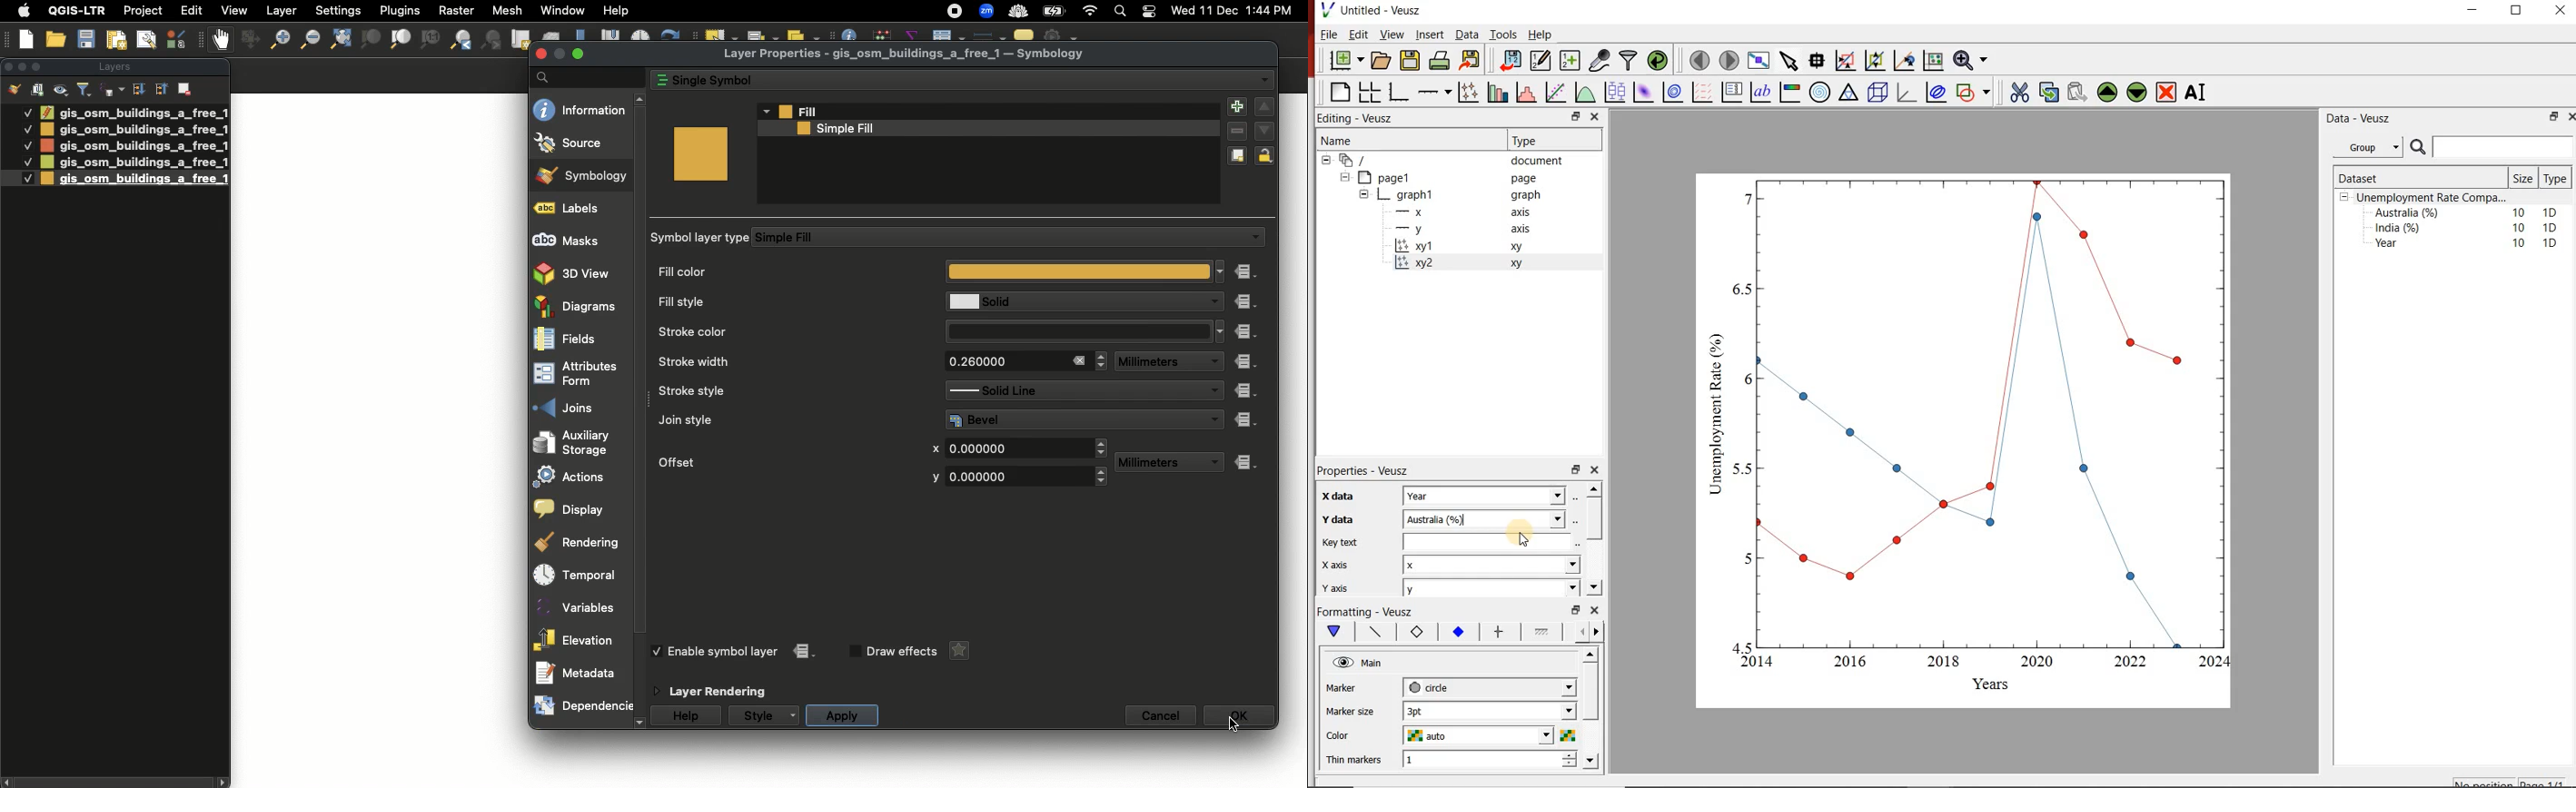 The width and height of the screenshot is (2576, 812). What do you see at coordinates (1470, 211) in the screenshot?
I see `x axis` at bounding box center [1470, 211].